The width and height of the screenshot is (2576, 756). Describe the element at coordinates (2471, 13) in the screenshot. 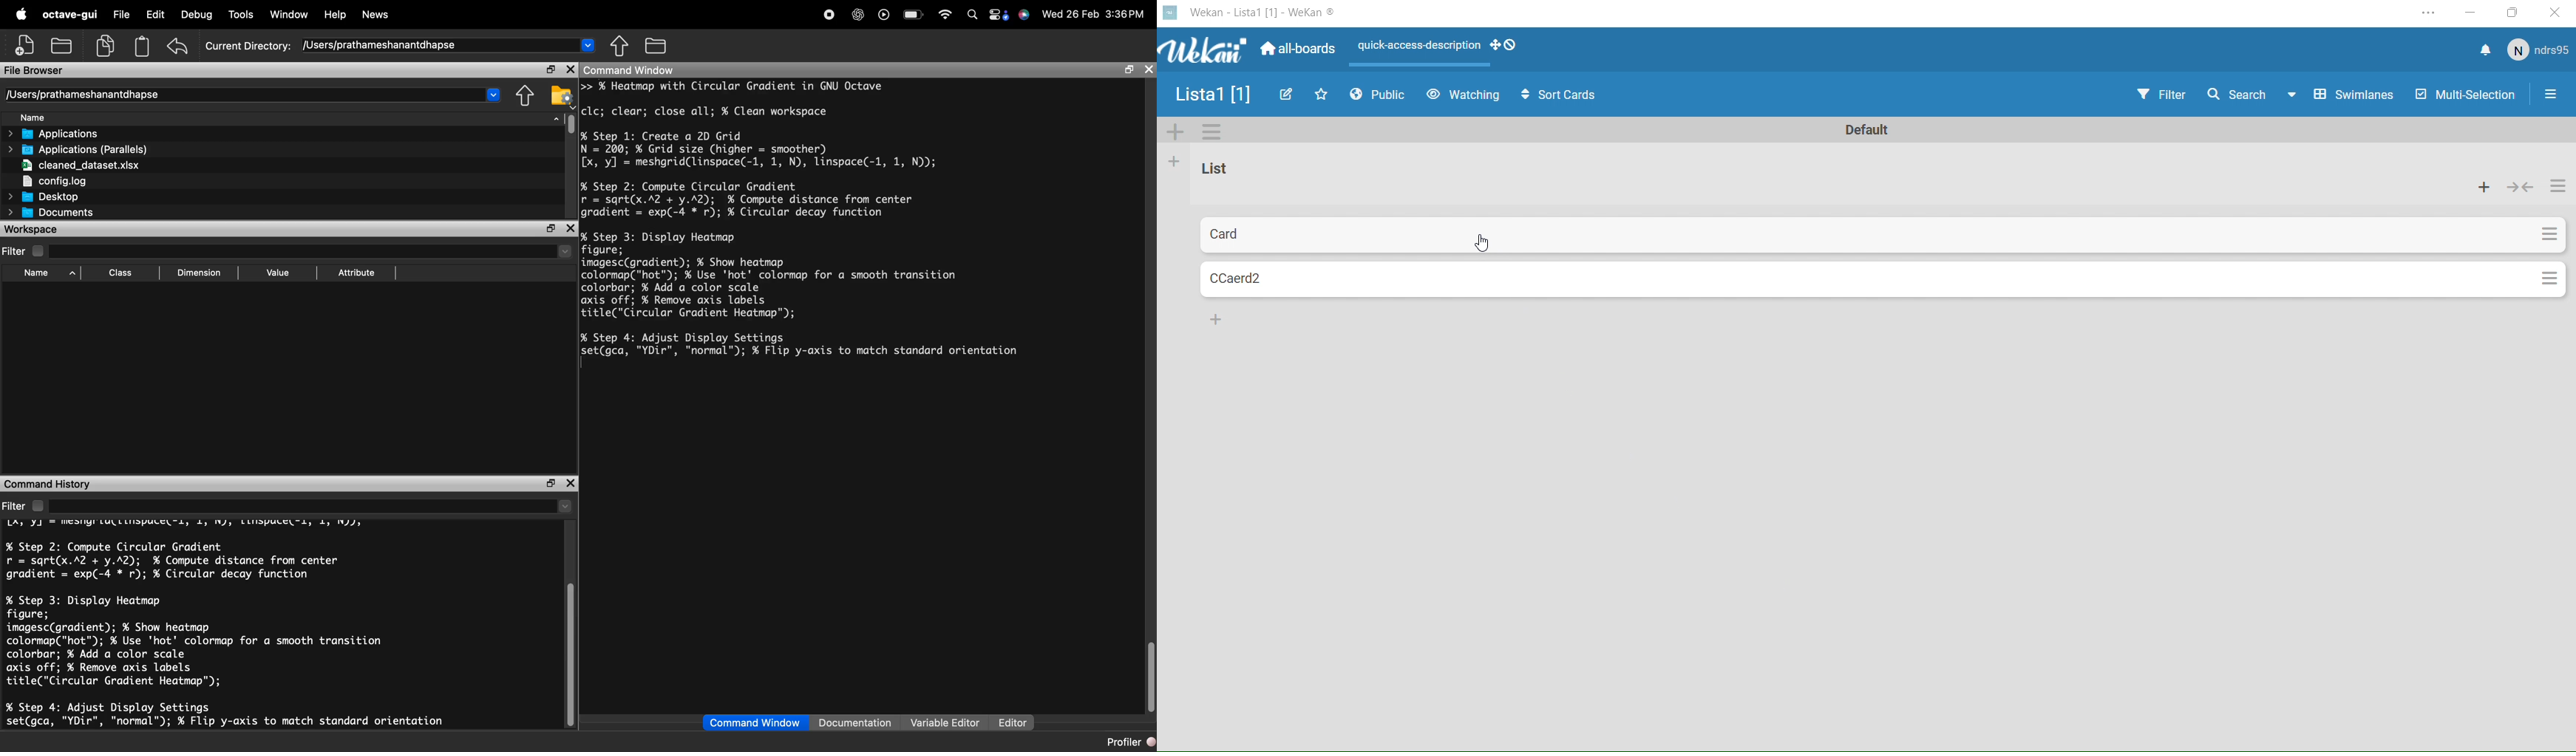

I see `Minimize` at that location.